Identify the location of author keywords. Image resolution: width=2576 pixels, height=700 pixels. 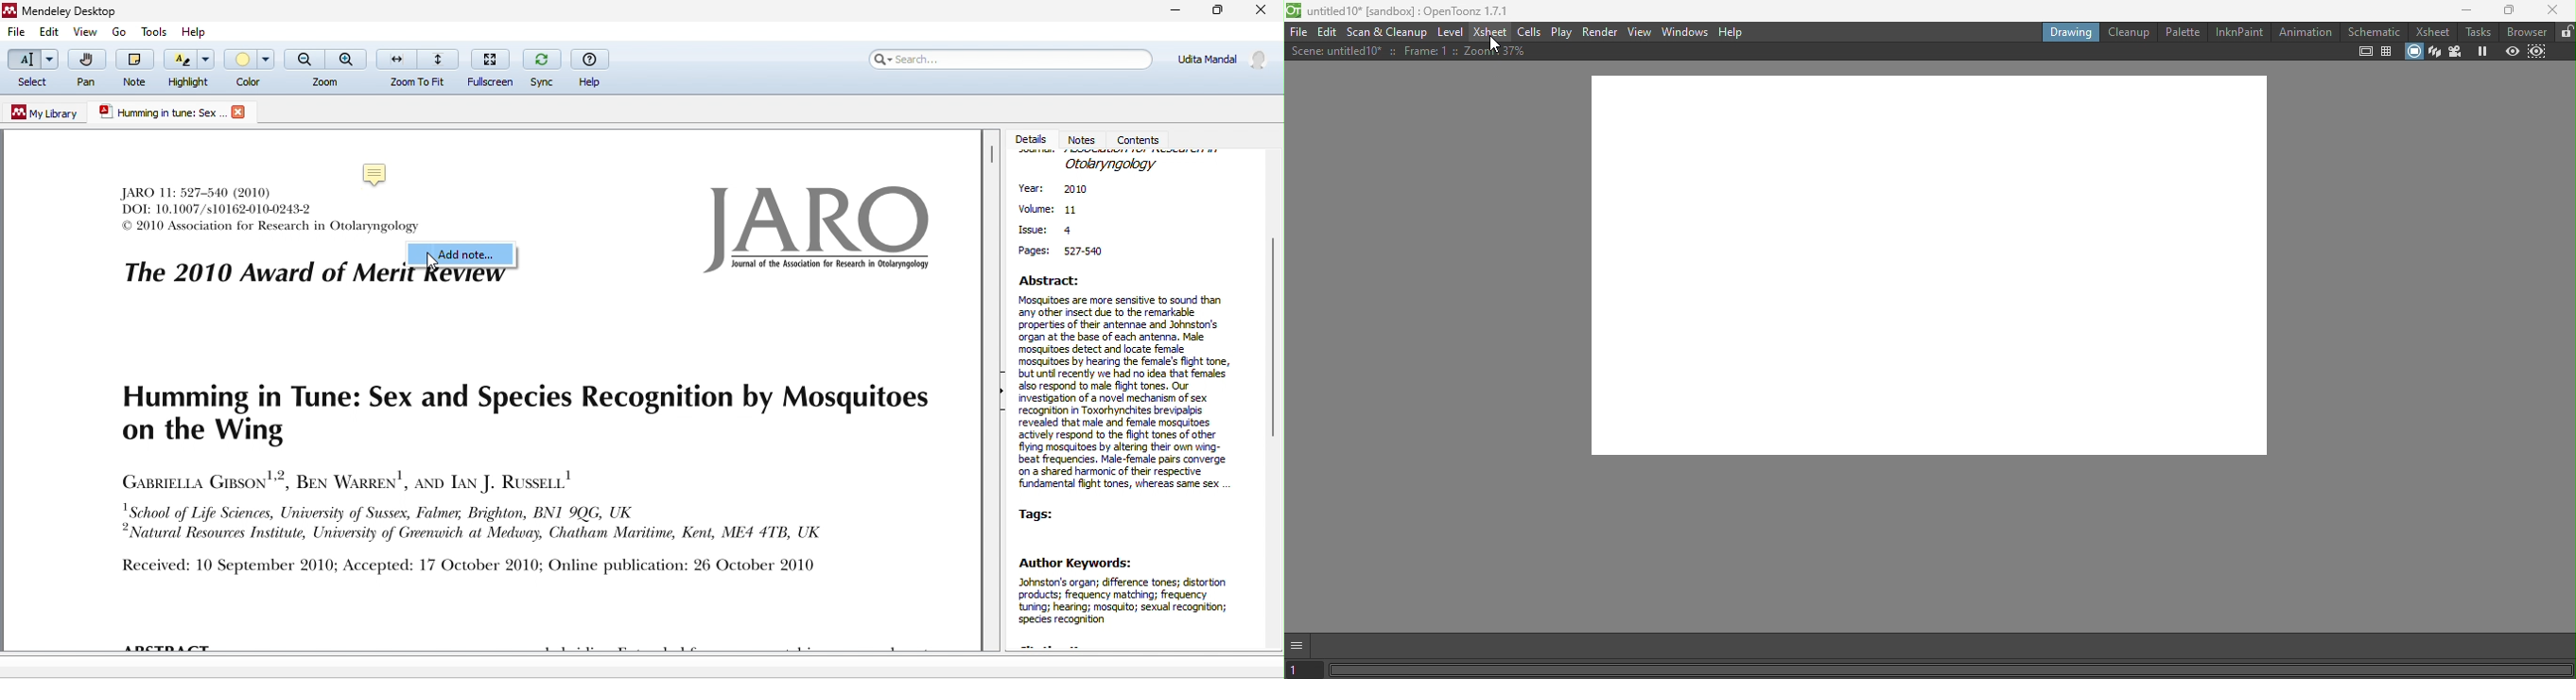
(1131, 600).